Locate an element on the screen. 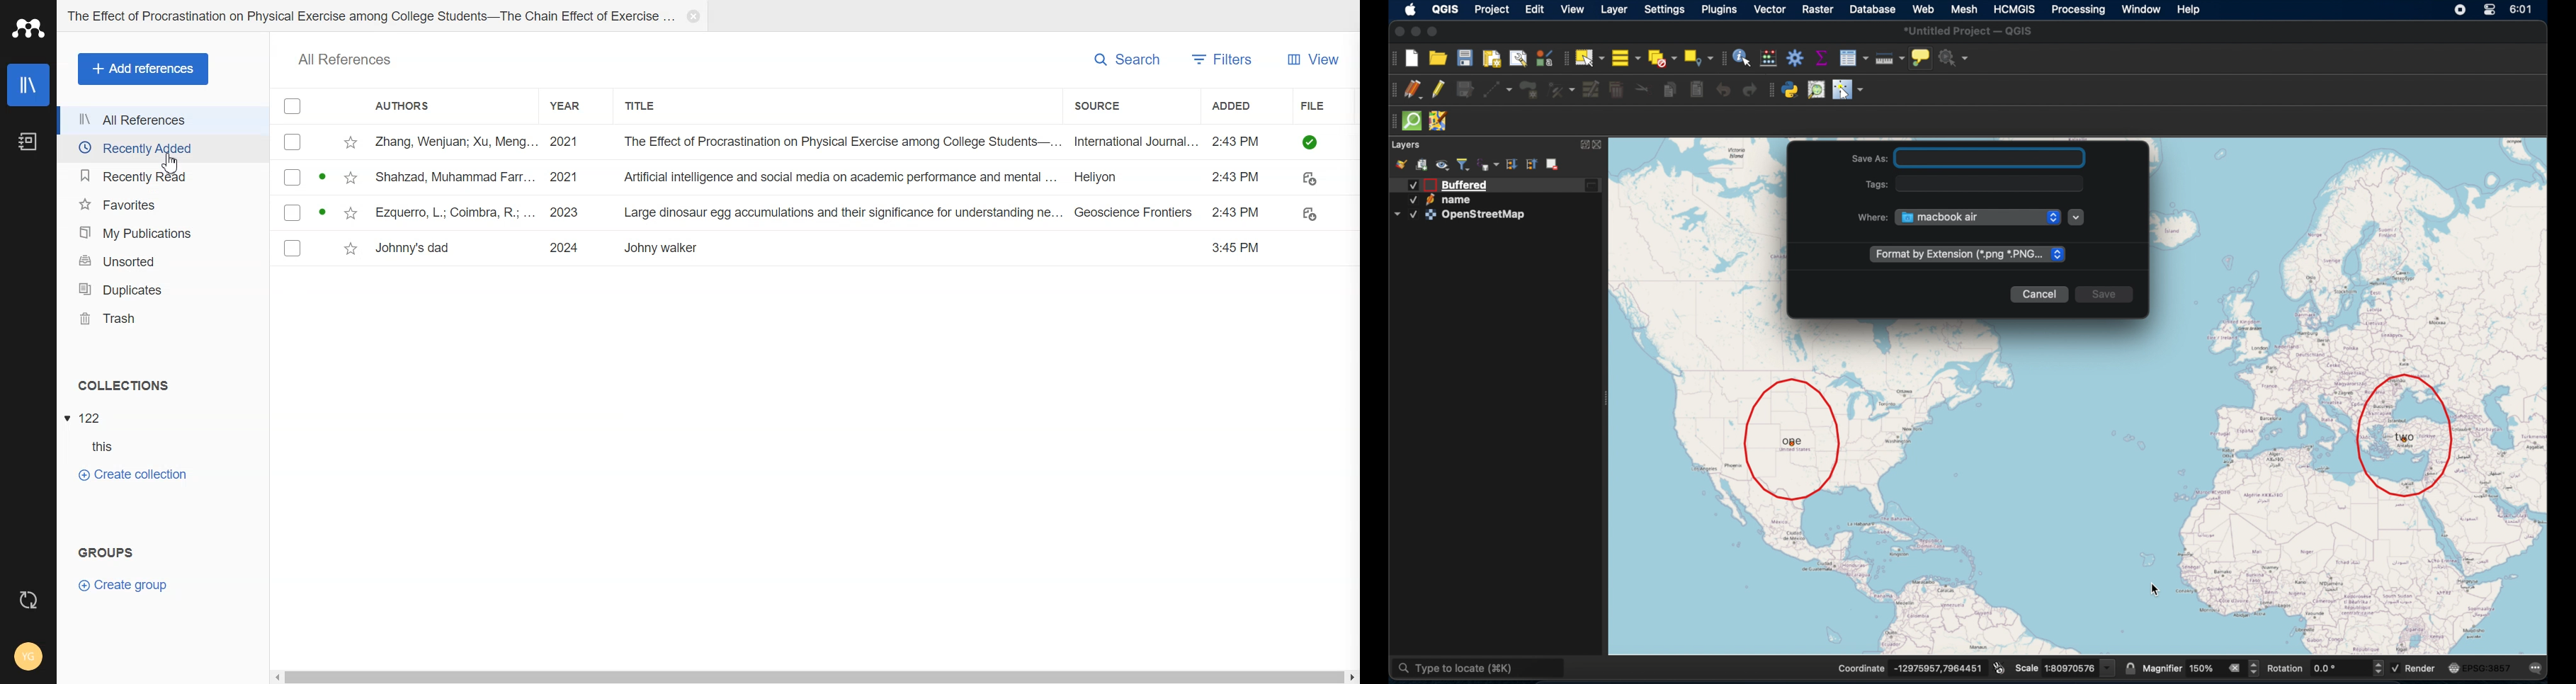 Image resolution: width=2576 pixels, height=700 pixels. Checked checkbox is located at coordinates (1411, 201).